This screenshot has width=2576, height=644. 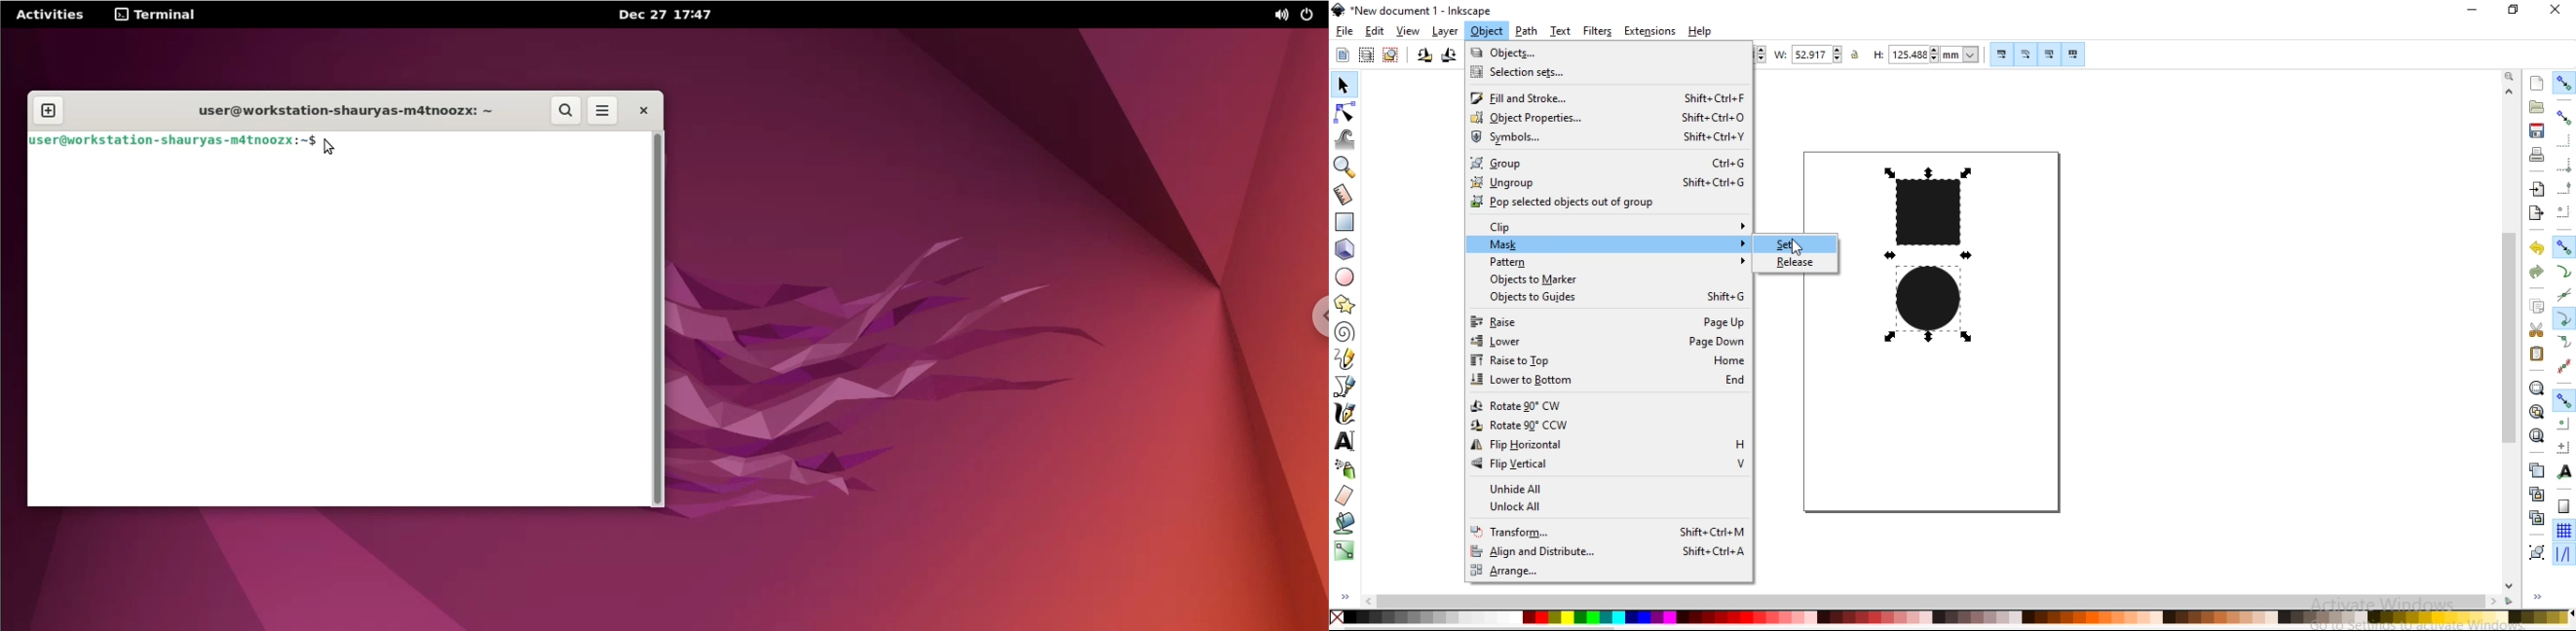 I want to click on spray objects by sculpting or painting, so click(x=1345, y=469).